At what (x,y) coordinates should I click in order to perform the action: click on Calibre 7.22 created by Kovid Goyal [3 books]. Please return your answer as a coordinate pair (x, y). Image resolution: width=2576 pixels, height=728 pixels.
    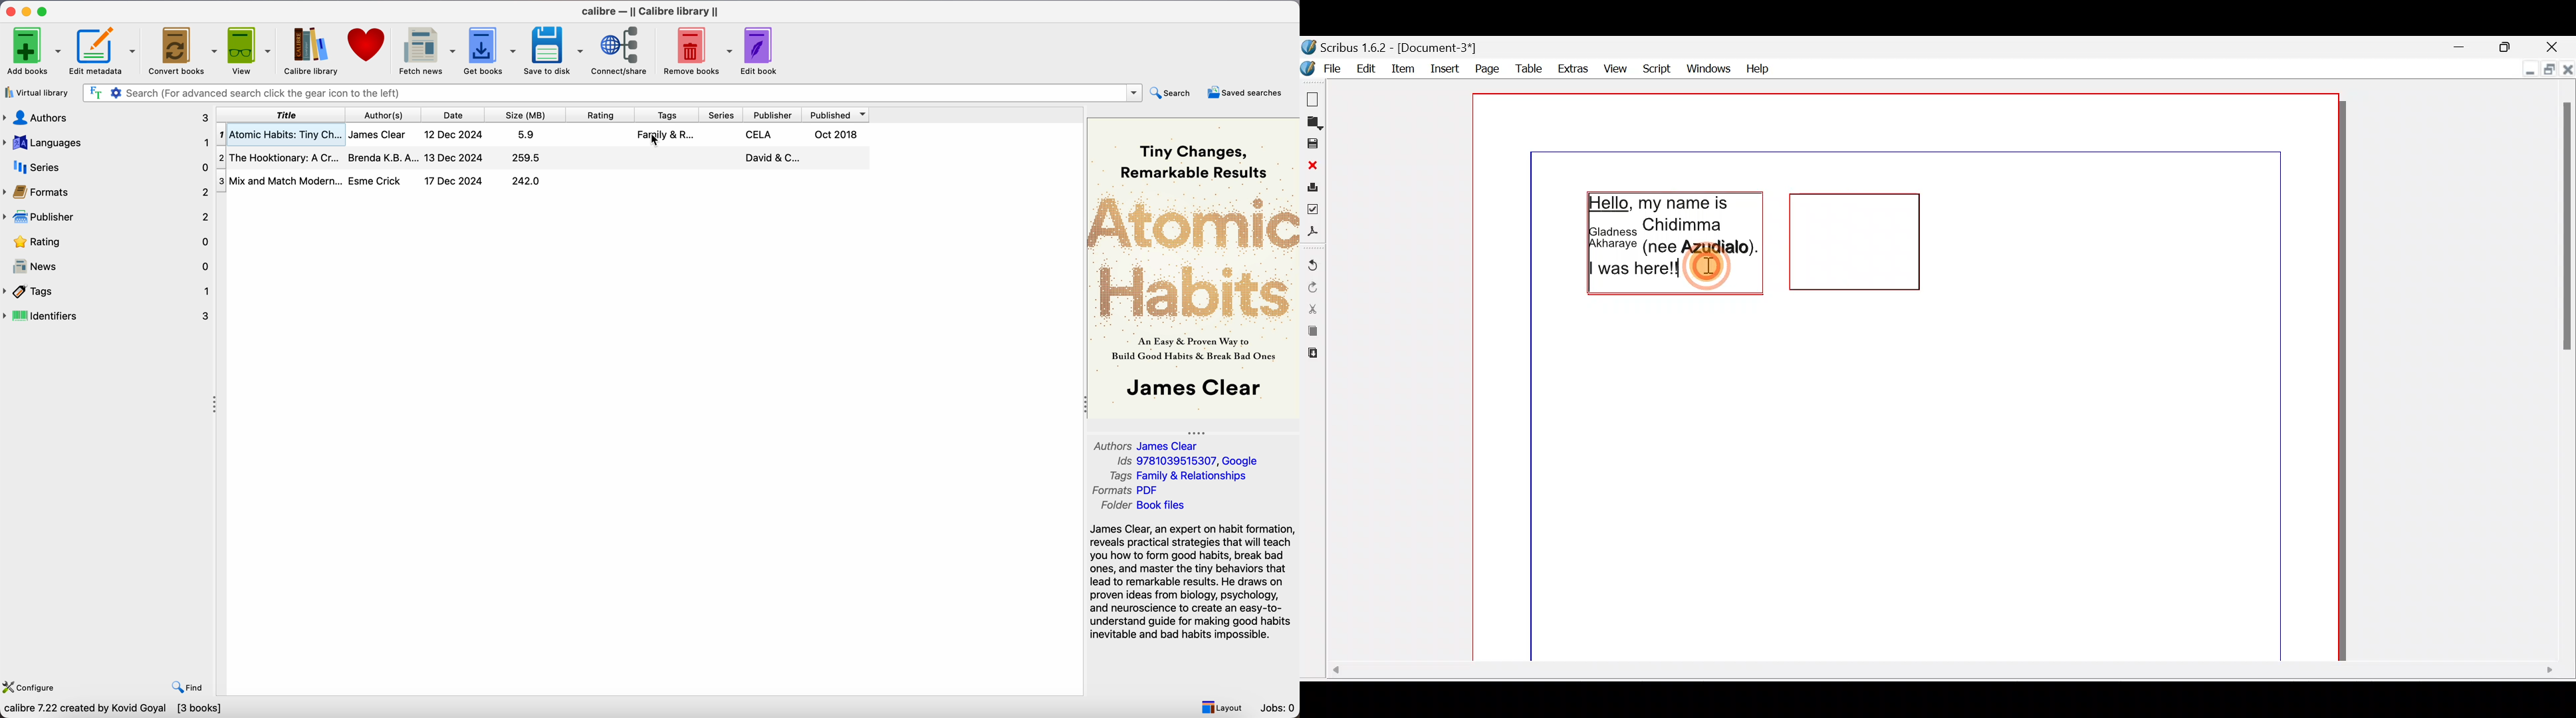
    Looking at the image, I should click on (112, 710).